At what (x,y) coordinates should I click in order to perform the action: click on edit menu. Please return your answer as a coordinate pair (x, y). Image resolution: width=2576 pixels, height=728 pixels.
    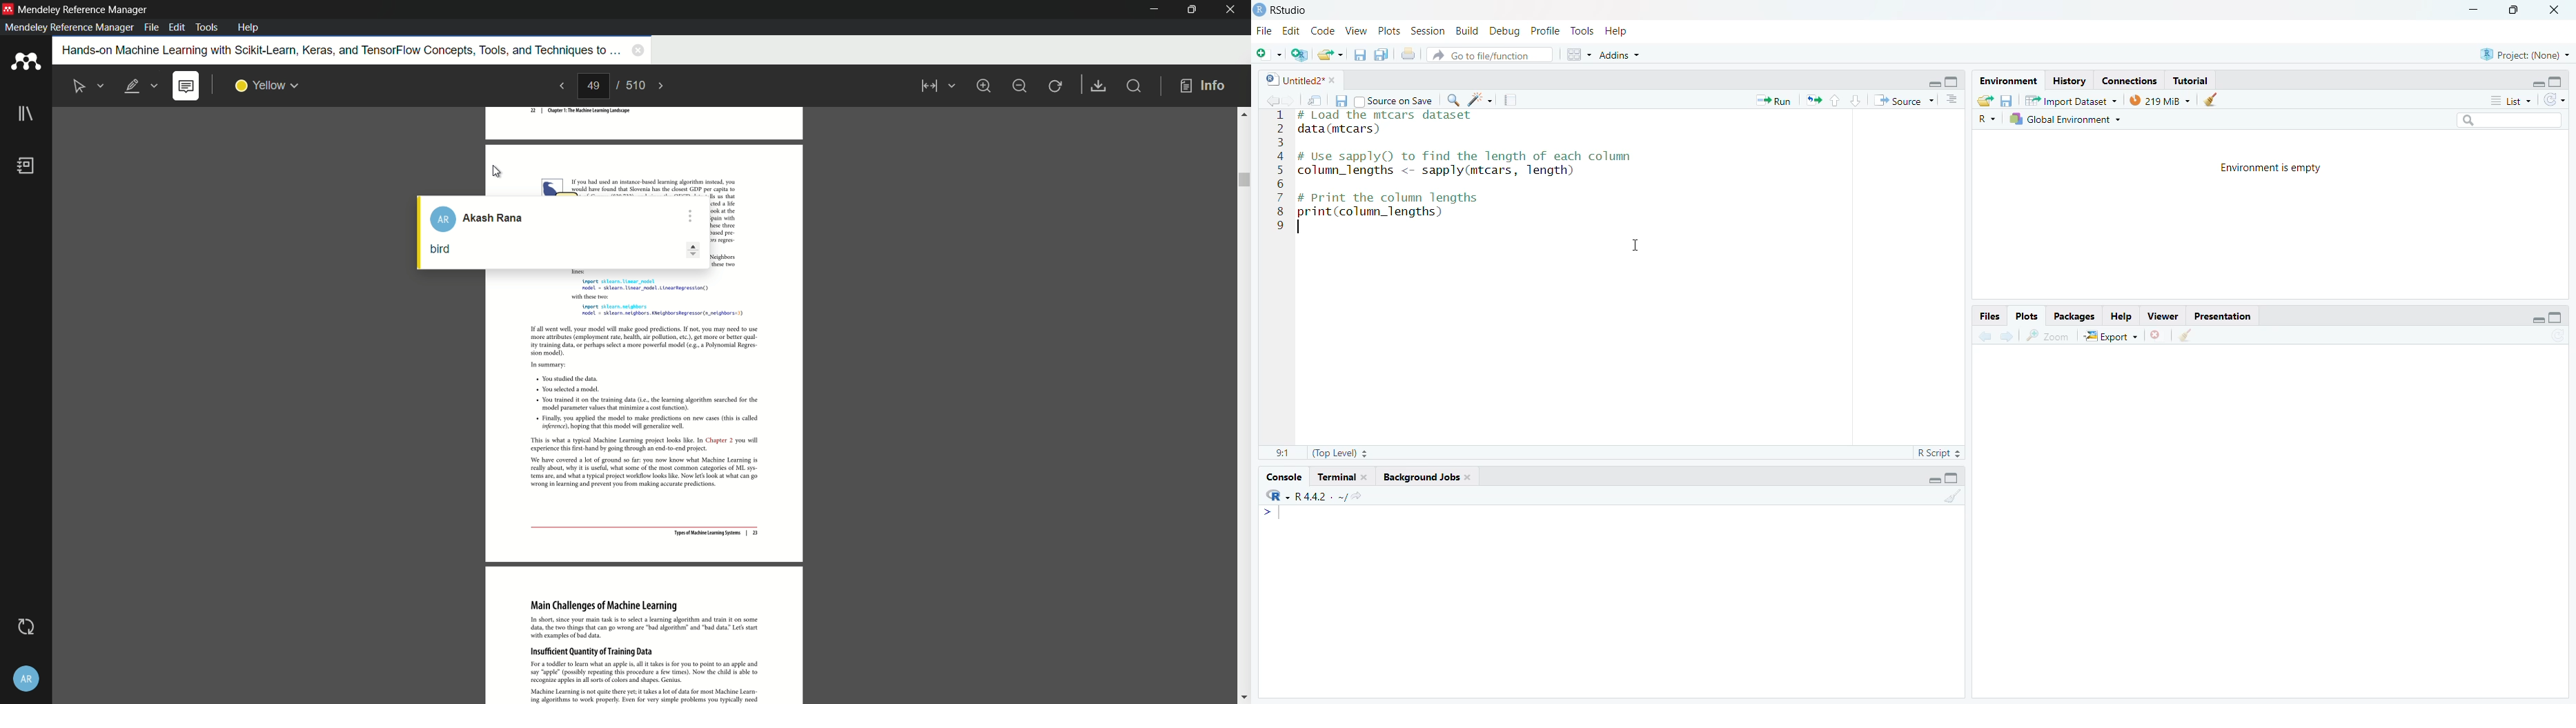
    Looking at the image, I should click on (177, 28).